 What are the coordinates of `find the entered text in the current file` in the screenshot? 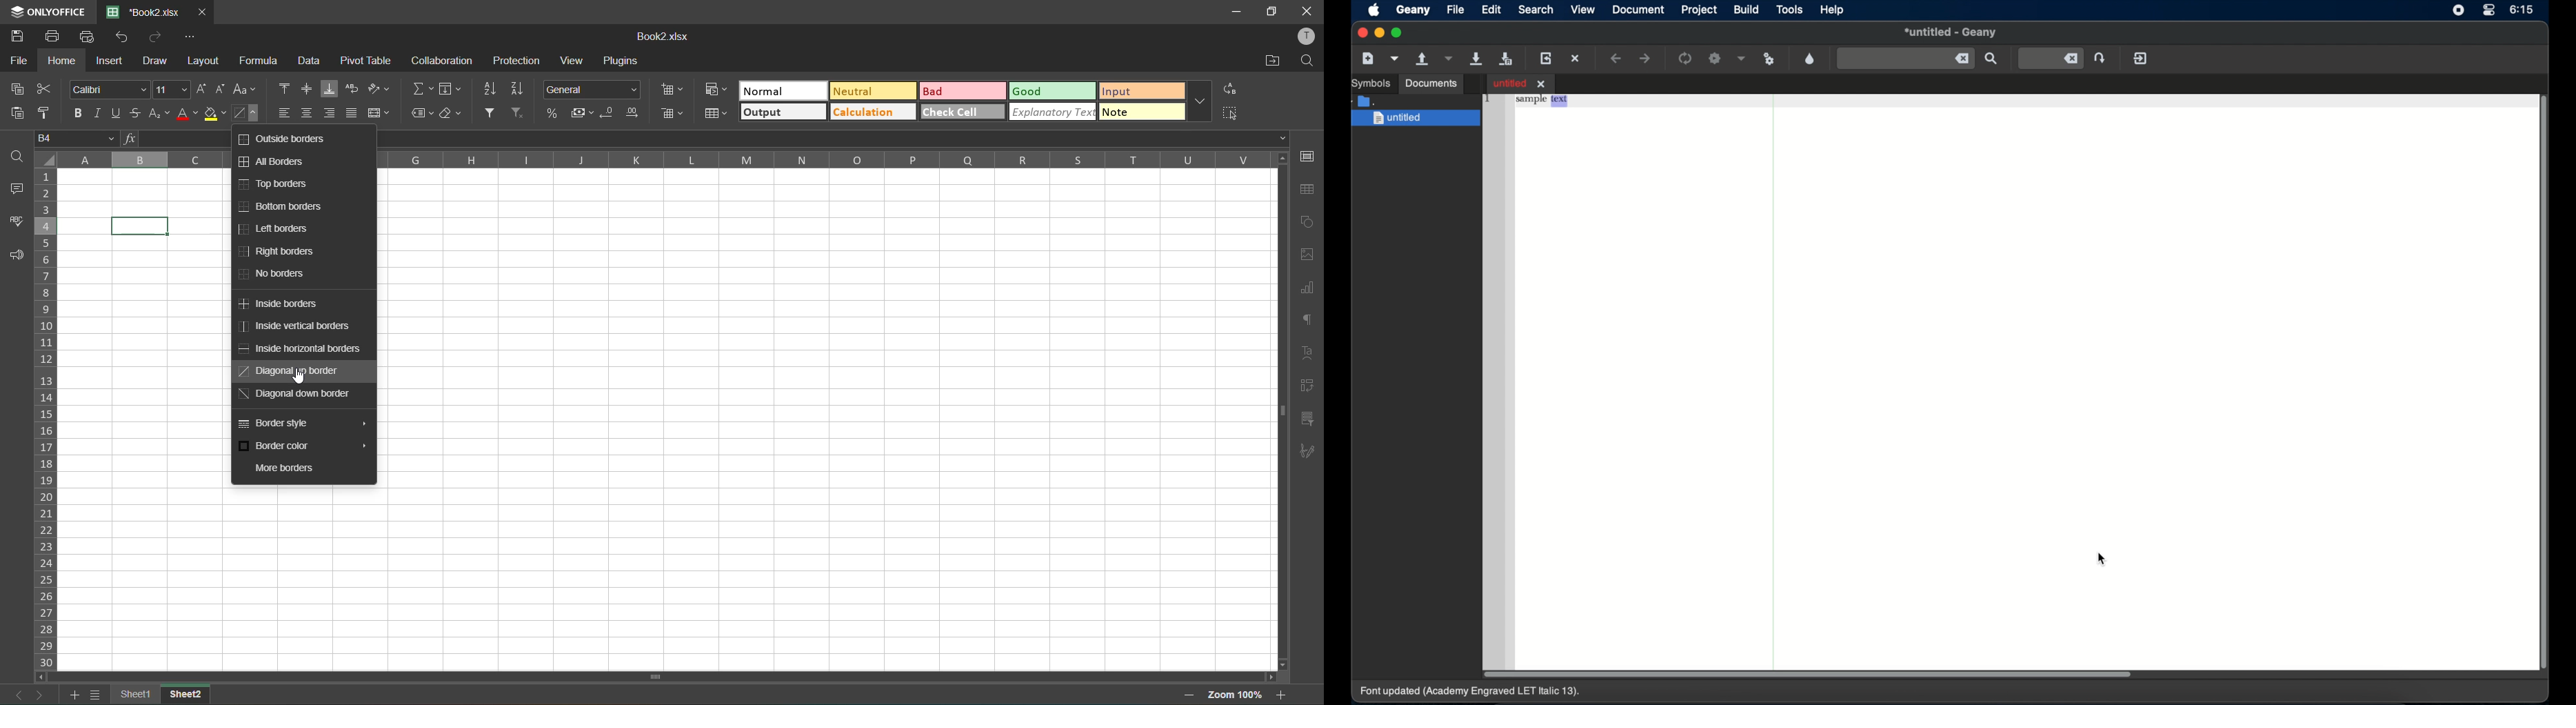 It's located at (1993, 59).